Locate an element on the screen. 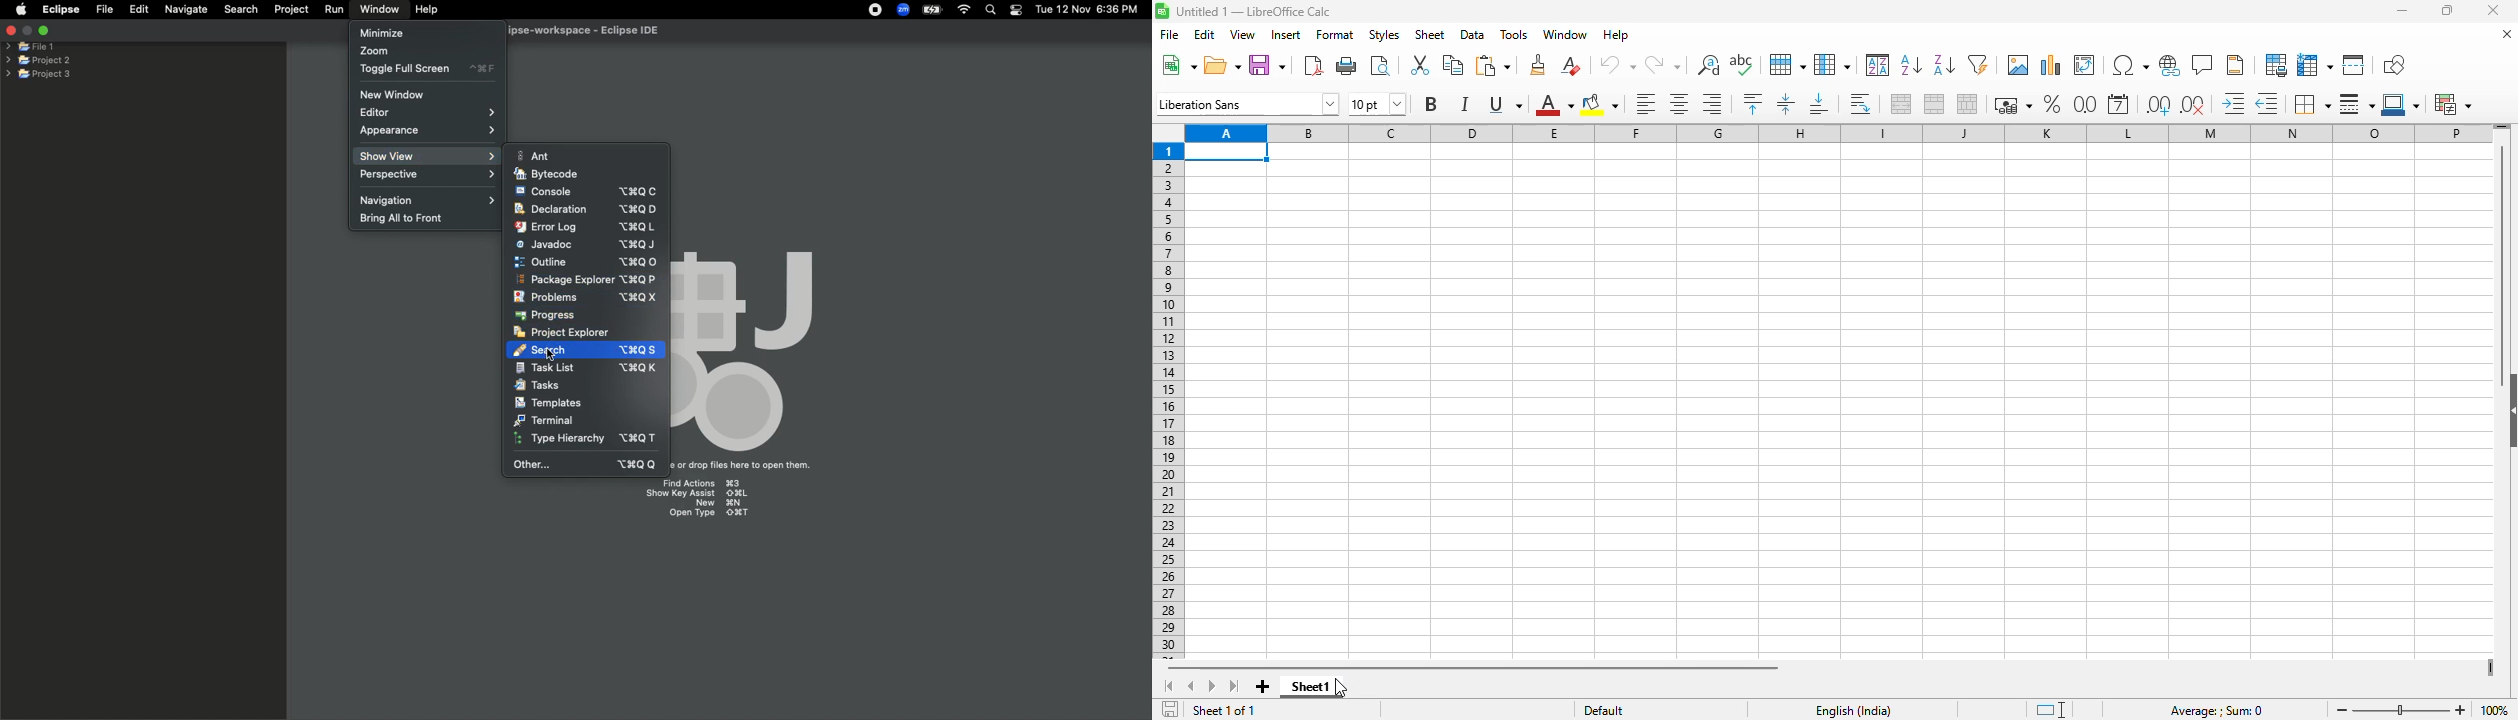 The height and width of the screenshot is (728, 2520). styles is located at coordinates (1384, 34).